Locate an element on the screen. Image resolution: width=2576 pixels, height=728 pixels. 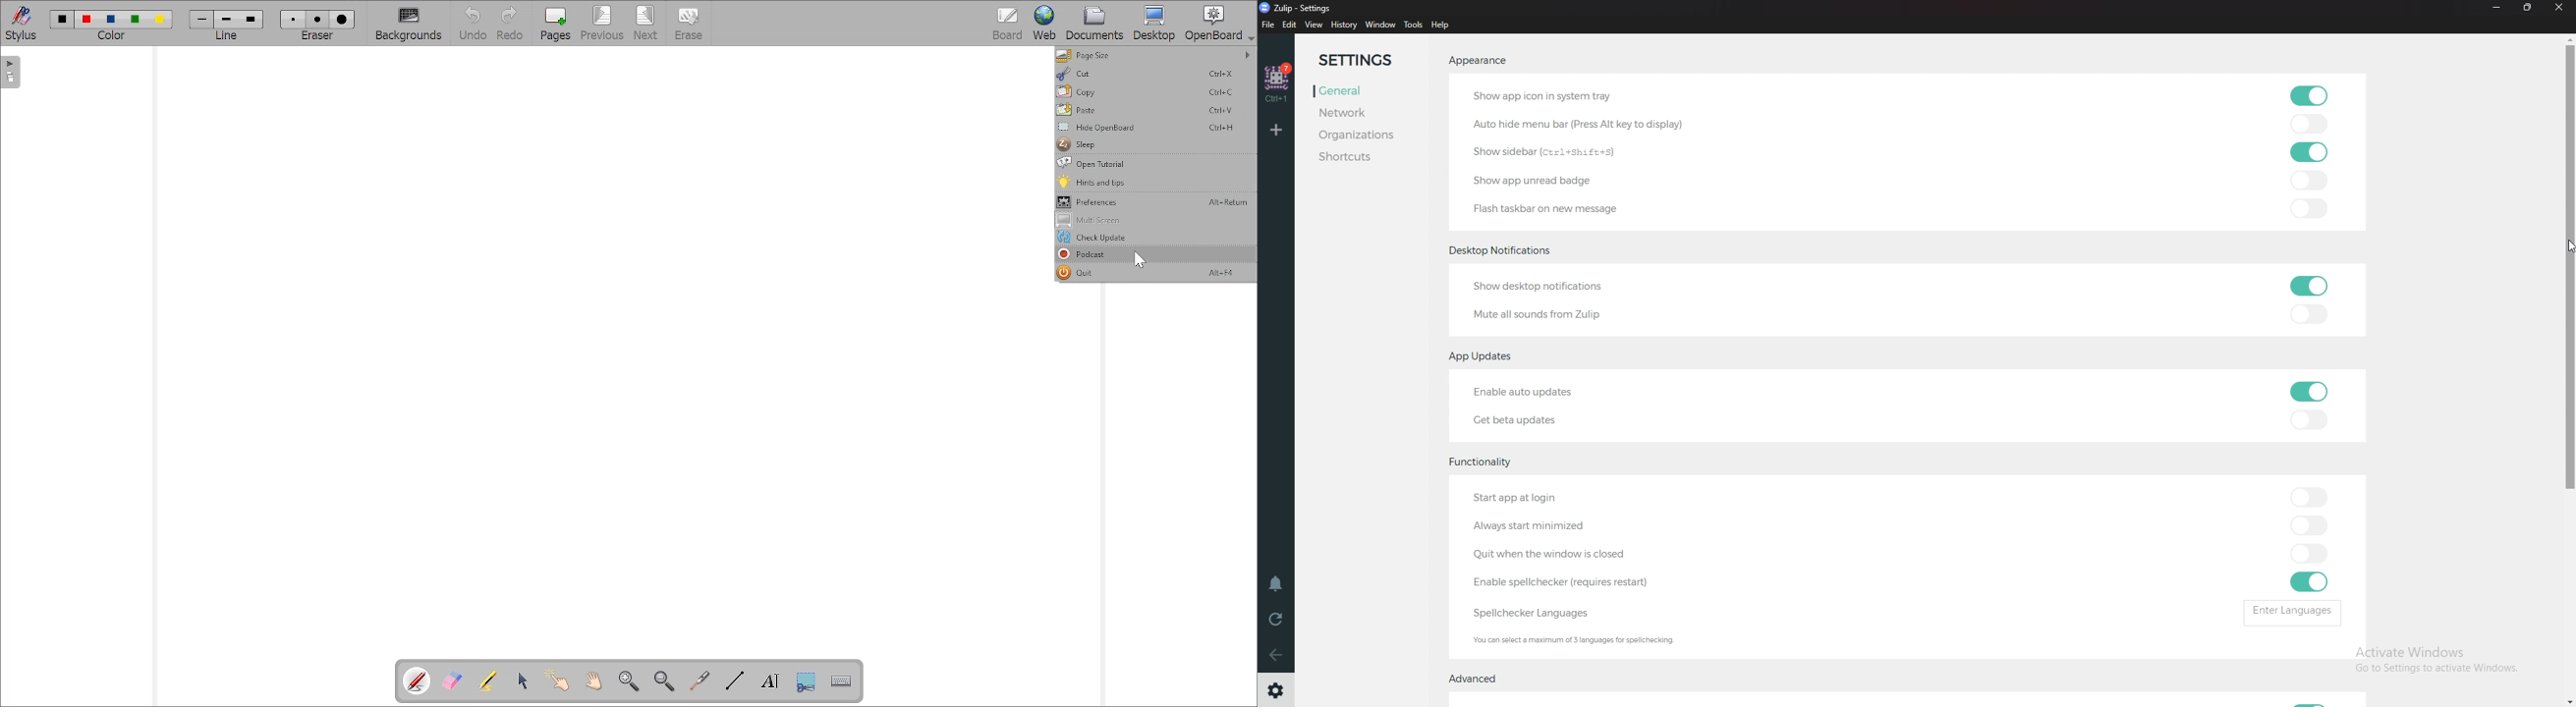
Draw lines is located at coordinates (734, 679).